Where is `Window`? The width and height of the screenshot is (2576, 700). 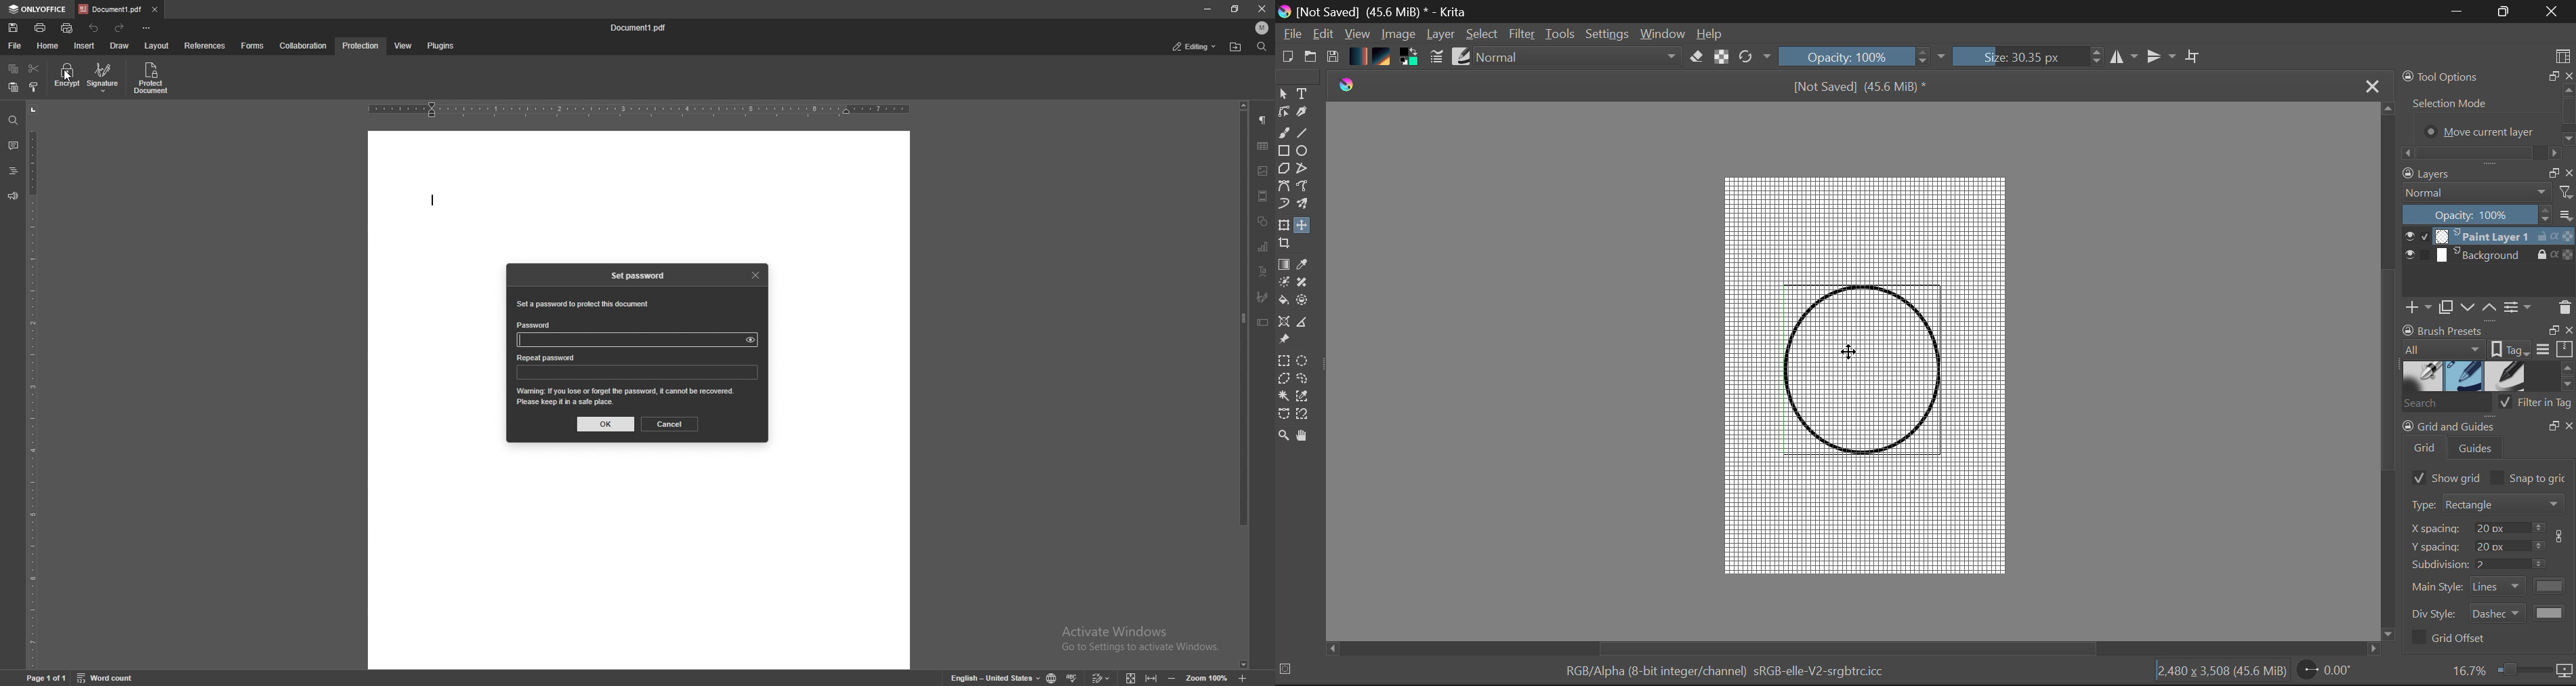 Window is located at coordinates (1665, 35).